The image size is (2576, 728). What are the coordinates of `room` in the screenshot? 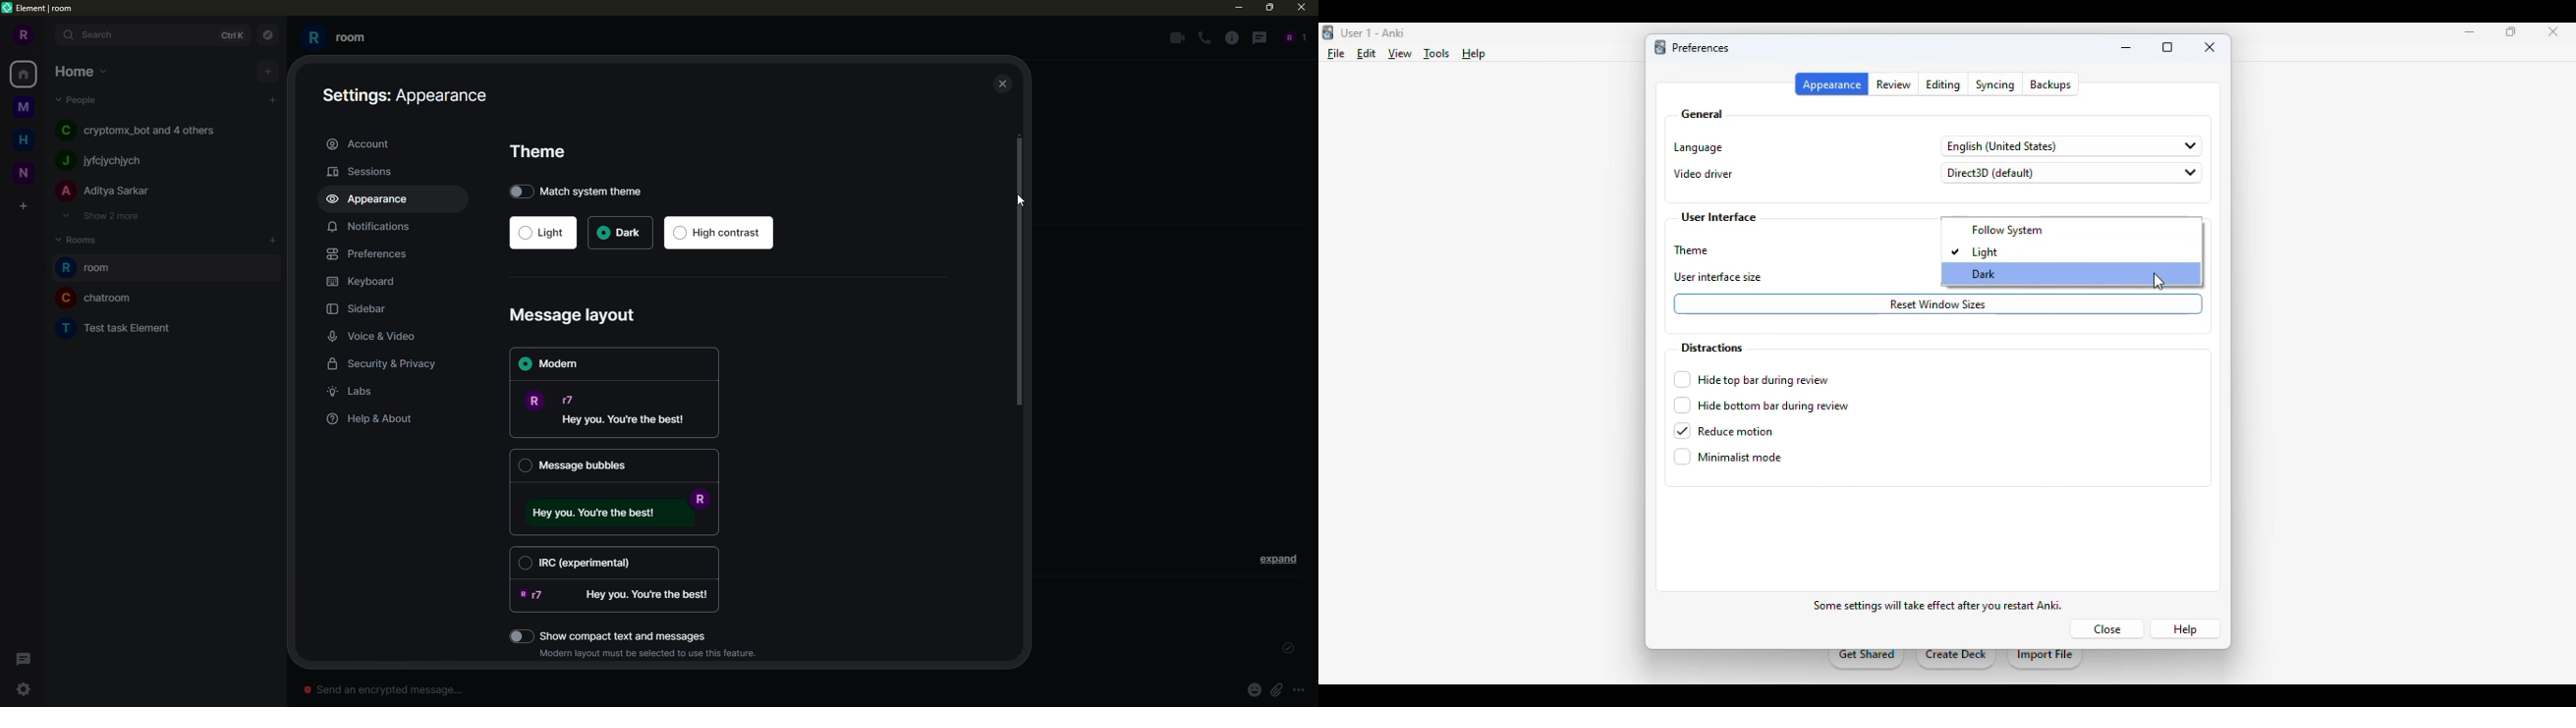 It's located at (91, 268).